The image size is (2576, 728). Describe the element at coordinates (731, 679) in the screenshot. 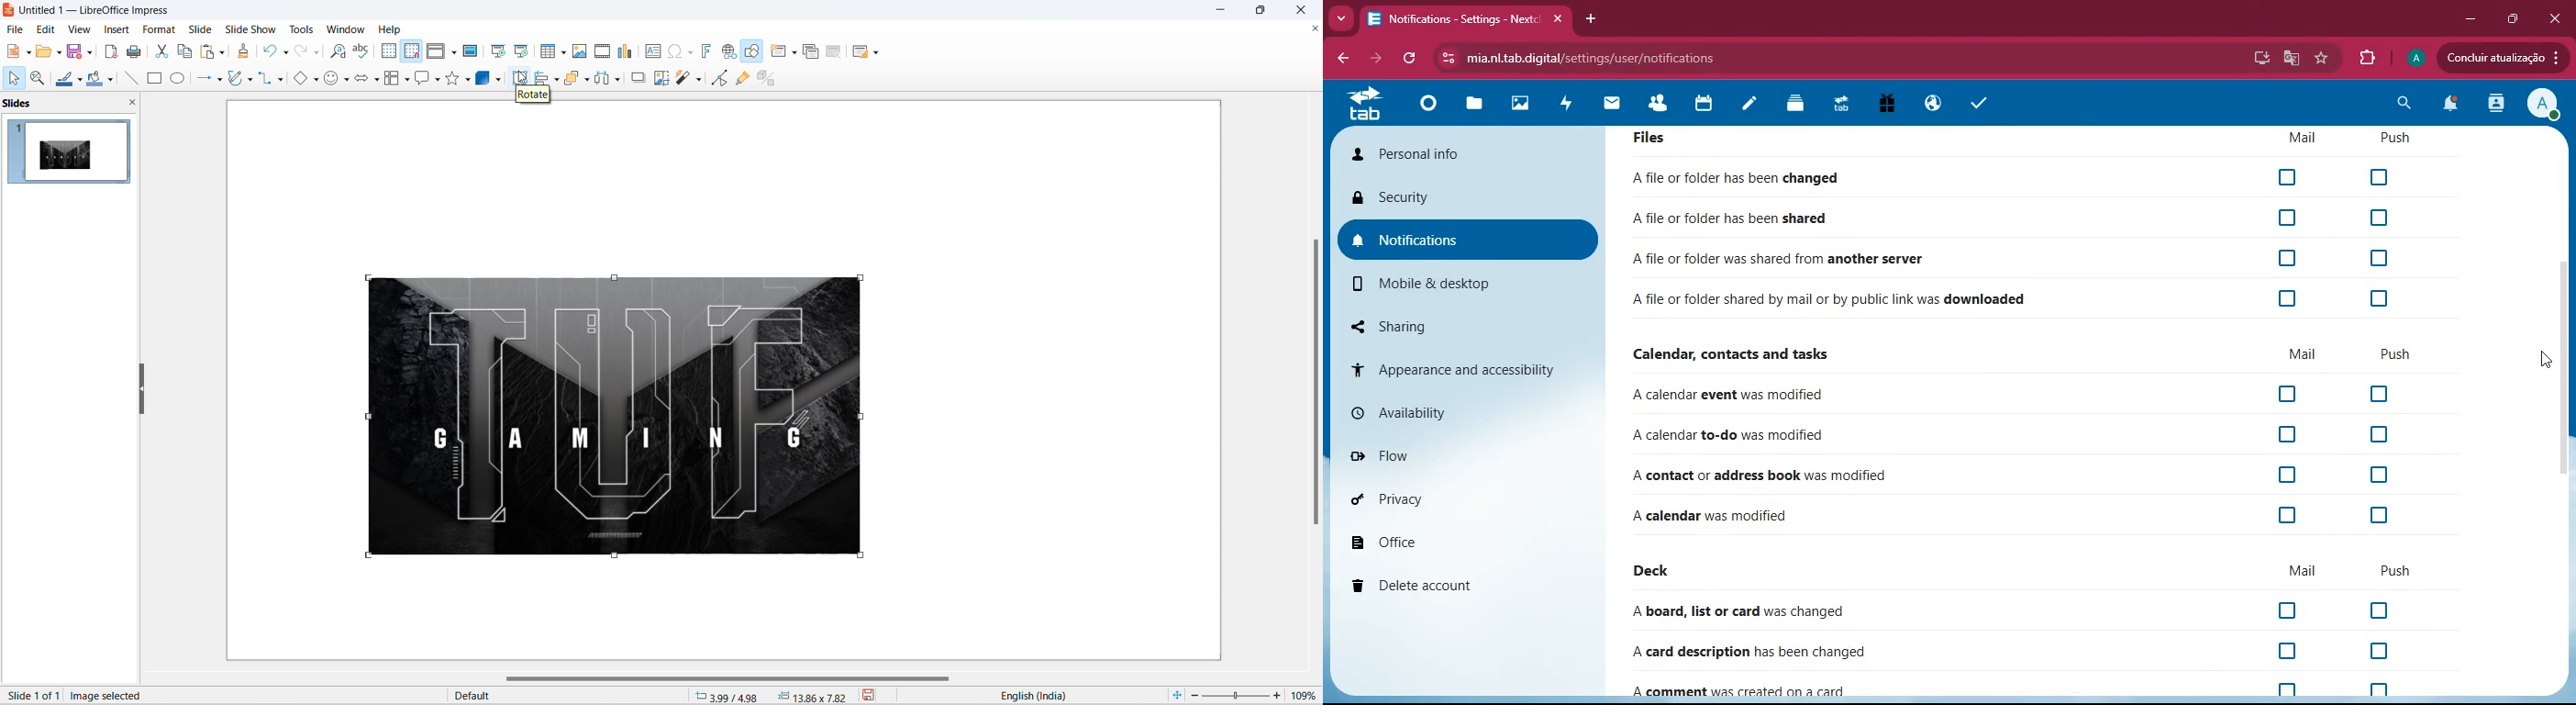

I see `horizontal scroll bar` at that location.